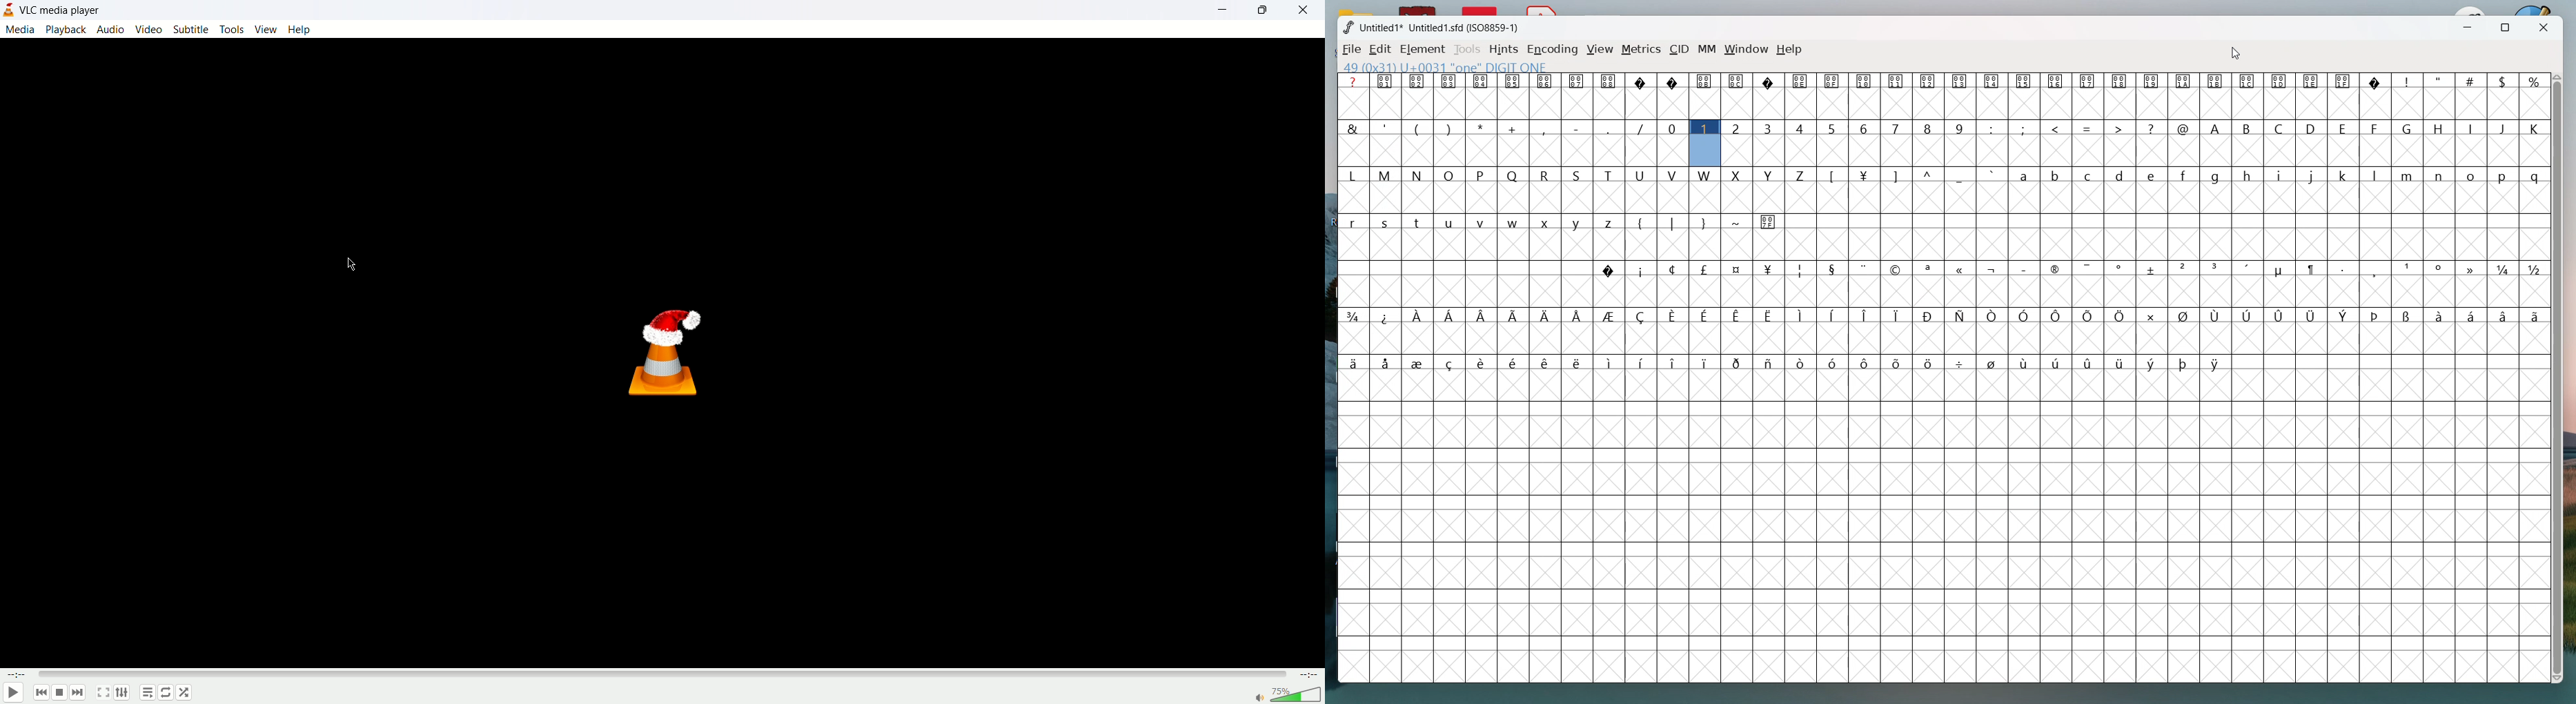 The width and height of the screenshot is (2576, 728). I want to click on symbol, so click(1771, 315).